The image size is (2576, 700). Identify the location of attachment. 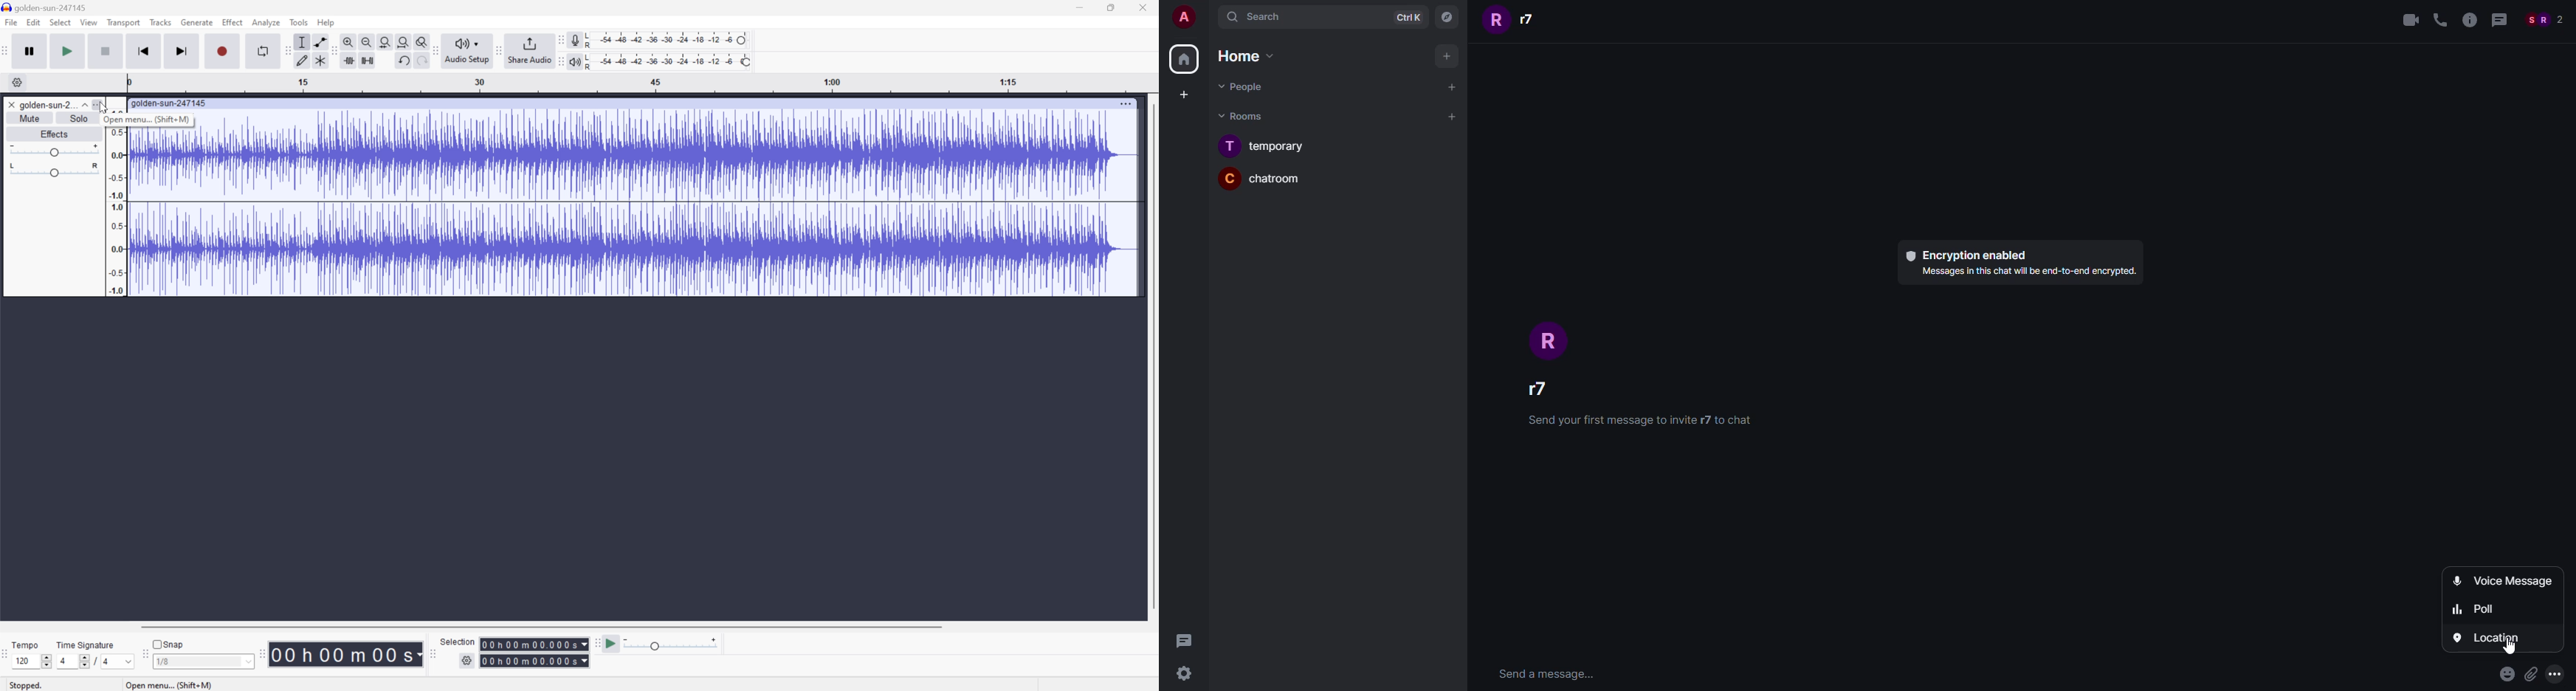
(2532, 673).